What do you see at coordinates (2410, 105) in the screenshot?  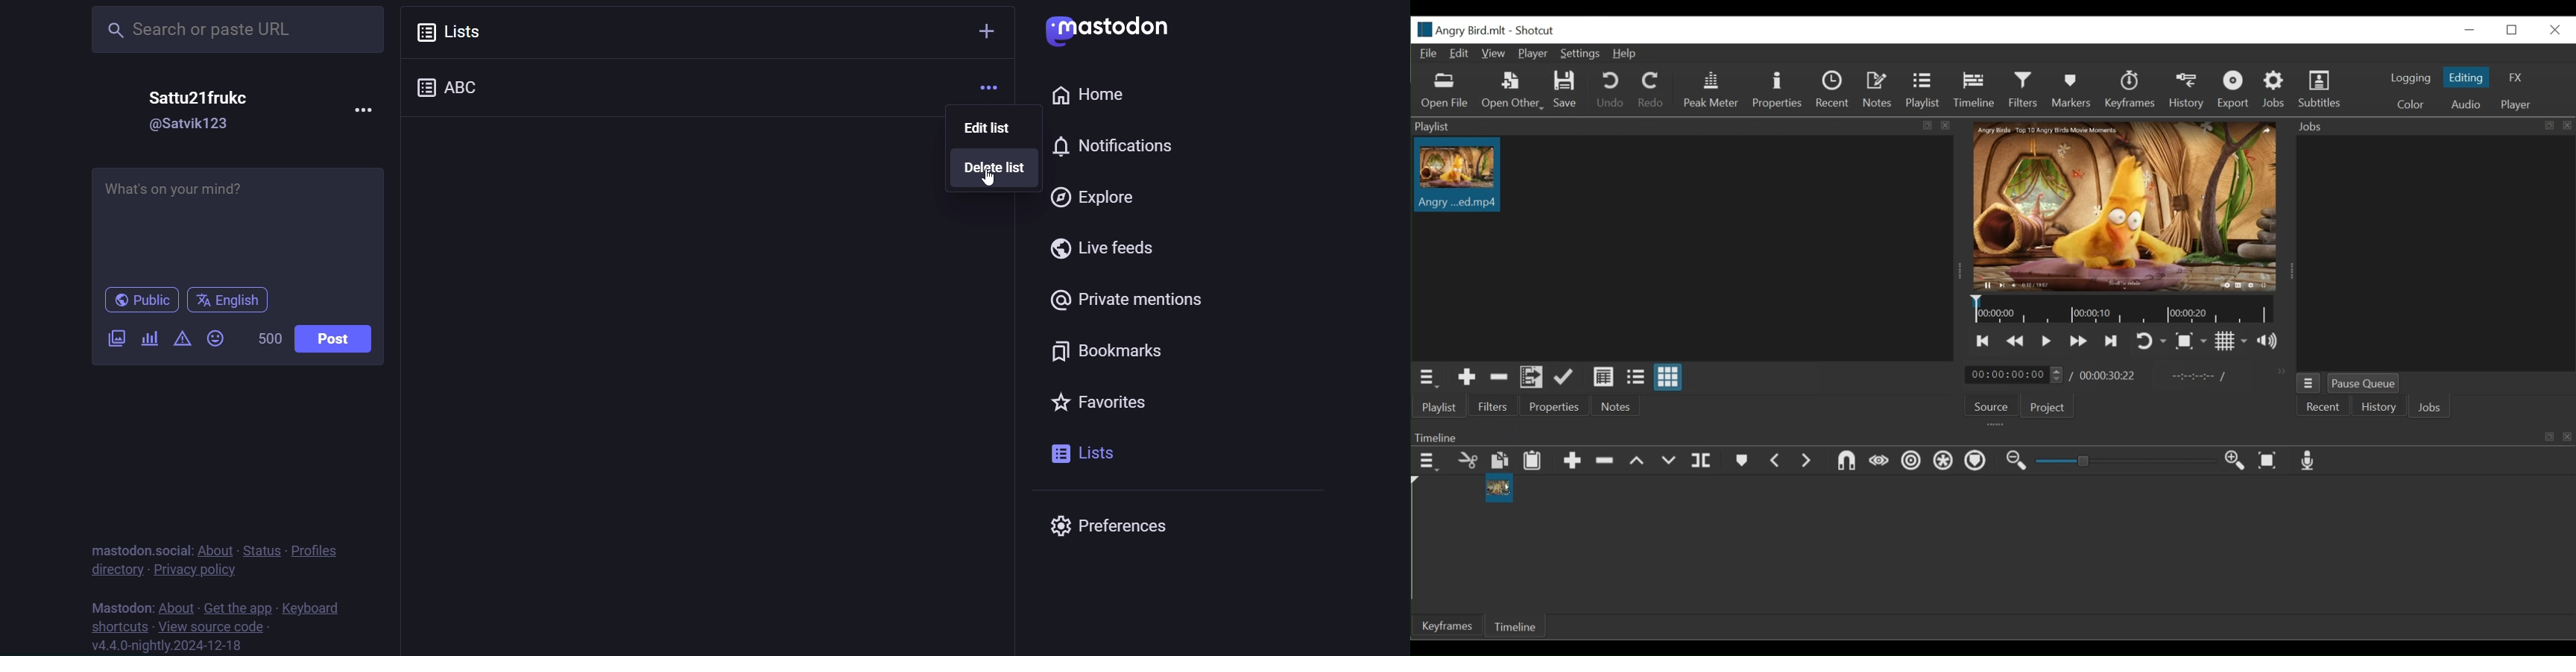 I see `color` at bounding box center [2410, 105].